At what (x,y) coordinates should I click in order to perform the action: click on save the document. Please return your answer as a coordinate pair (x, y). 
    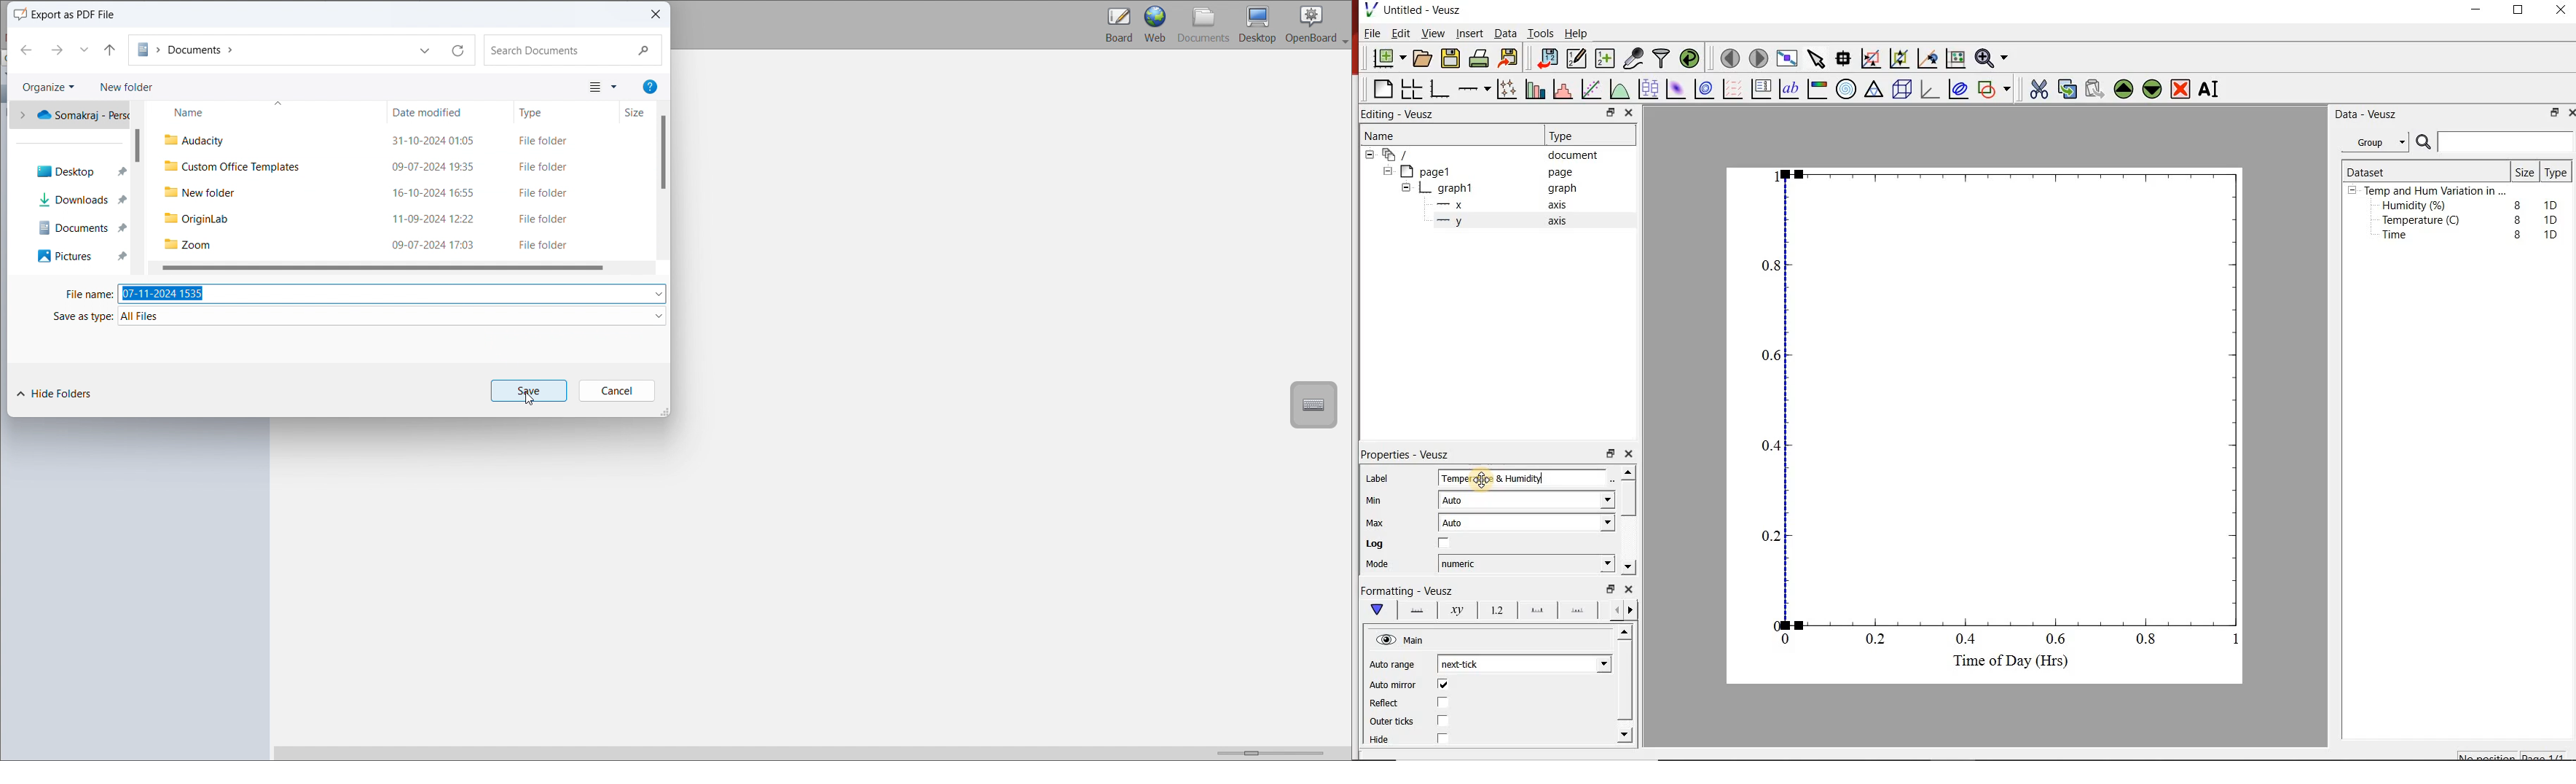
    Looking at the image, I should click on (1451, 59).